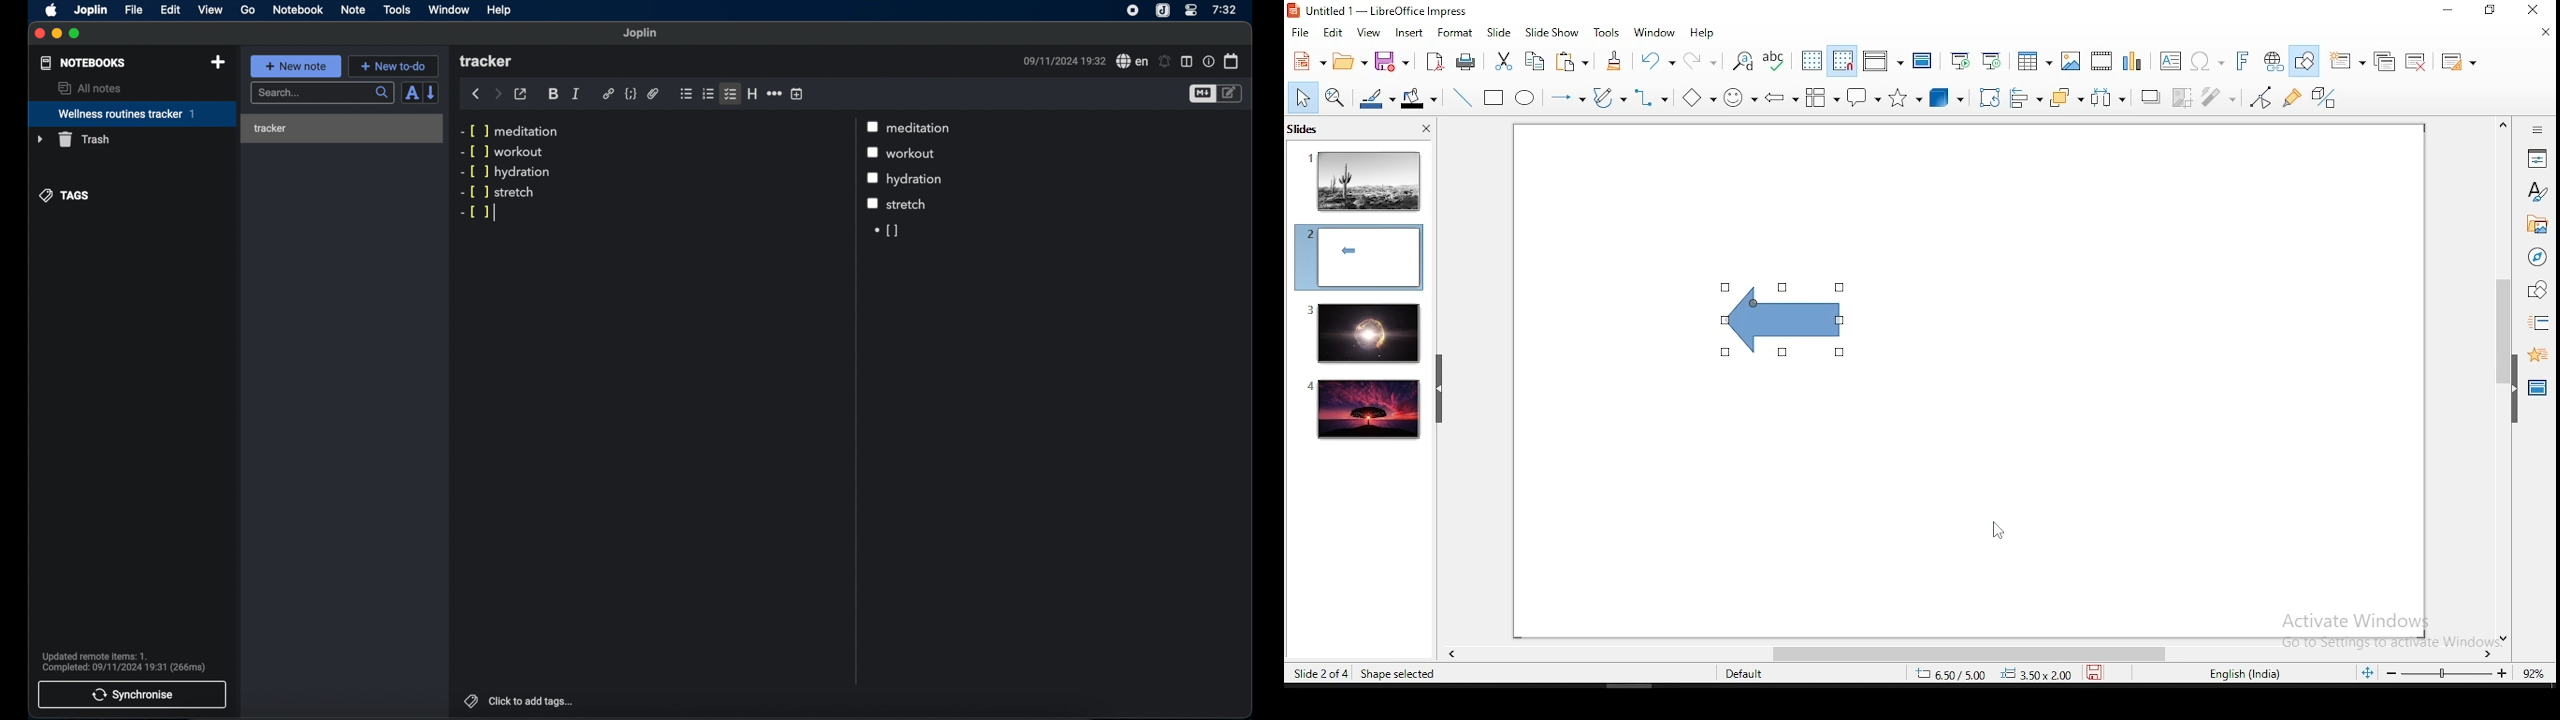  I want to click on stretch, so click(907, 203).